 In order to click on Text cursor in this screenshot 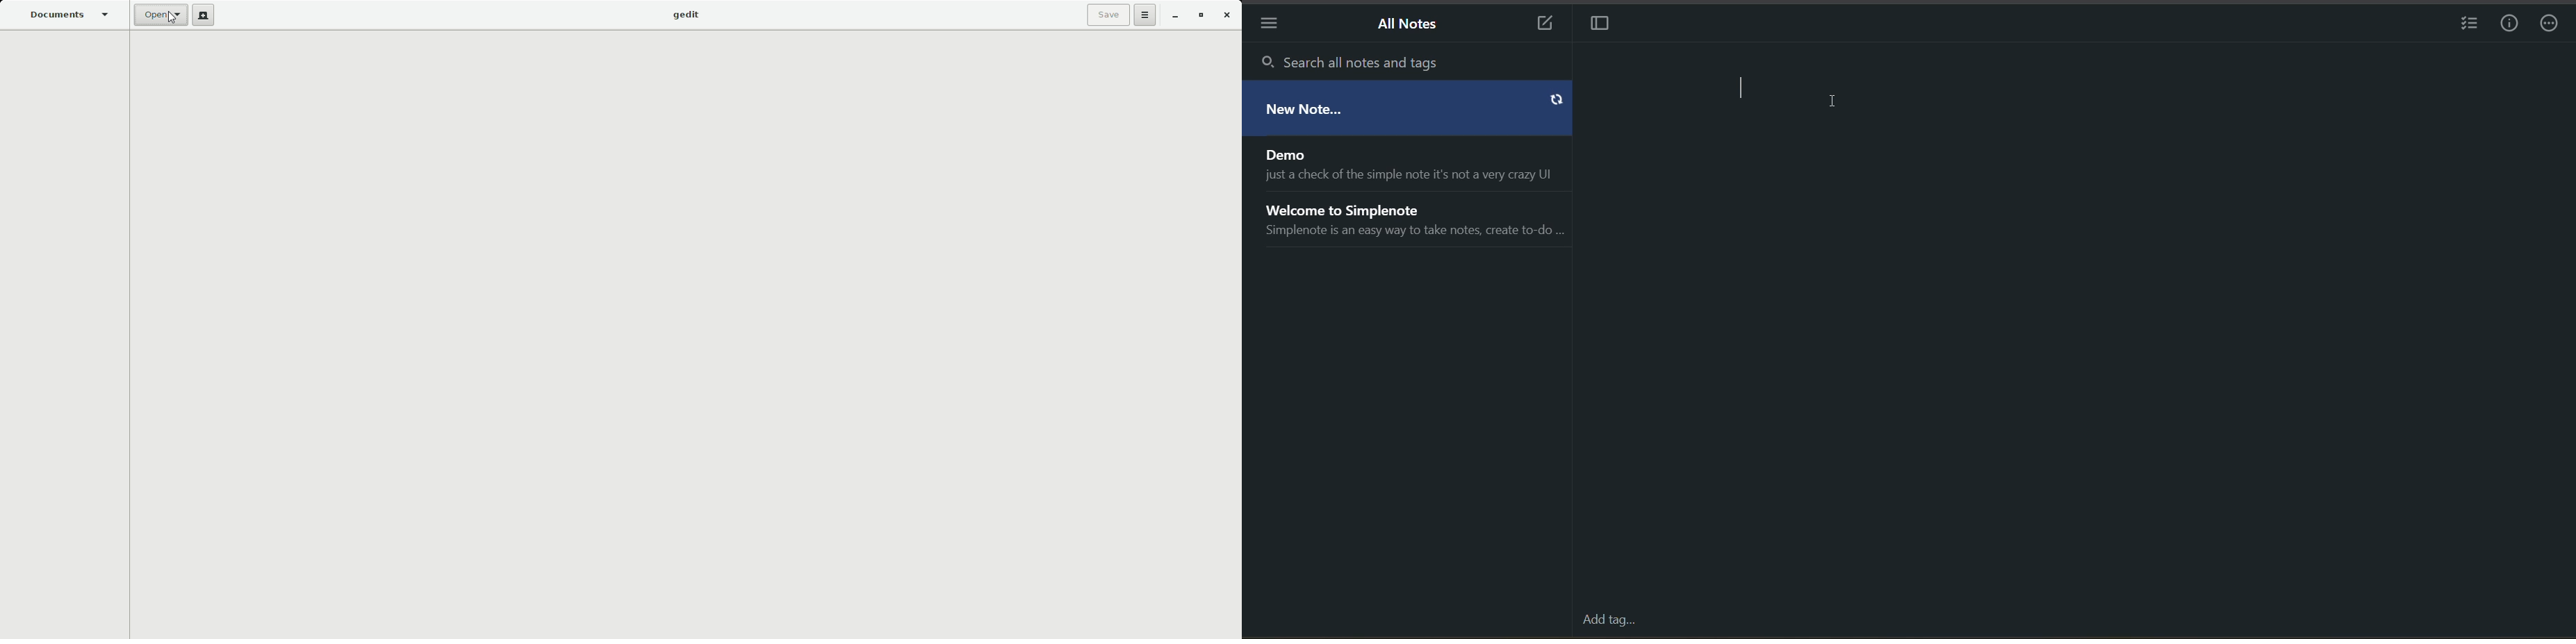, I will do `click(1828, 100)`.